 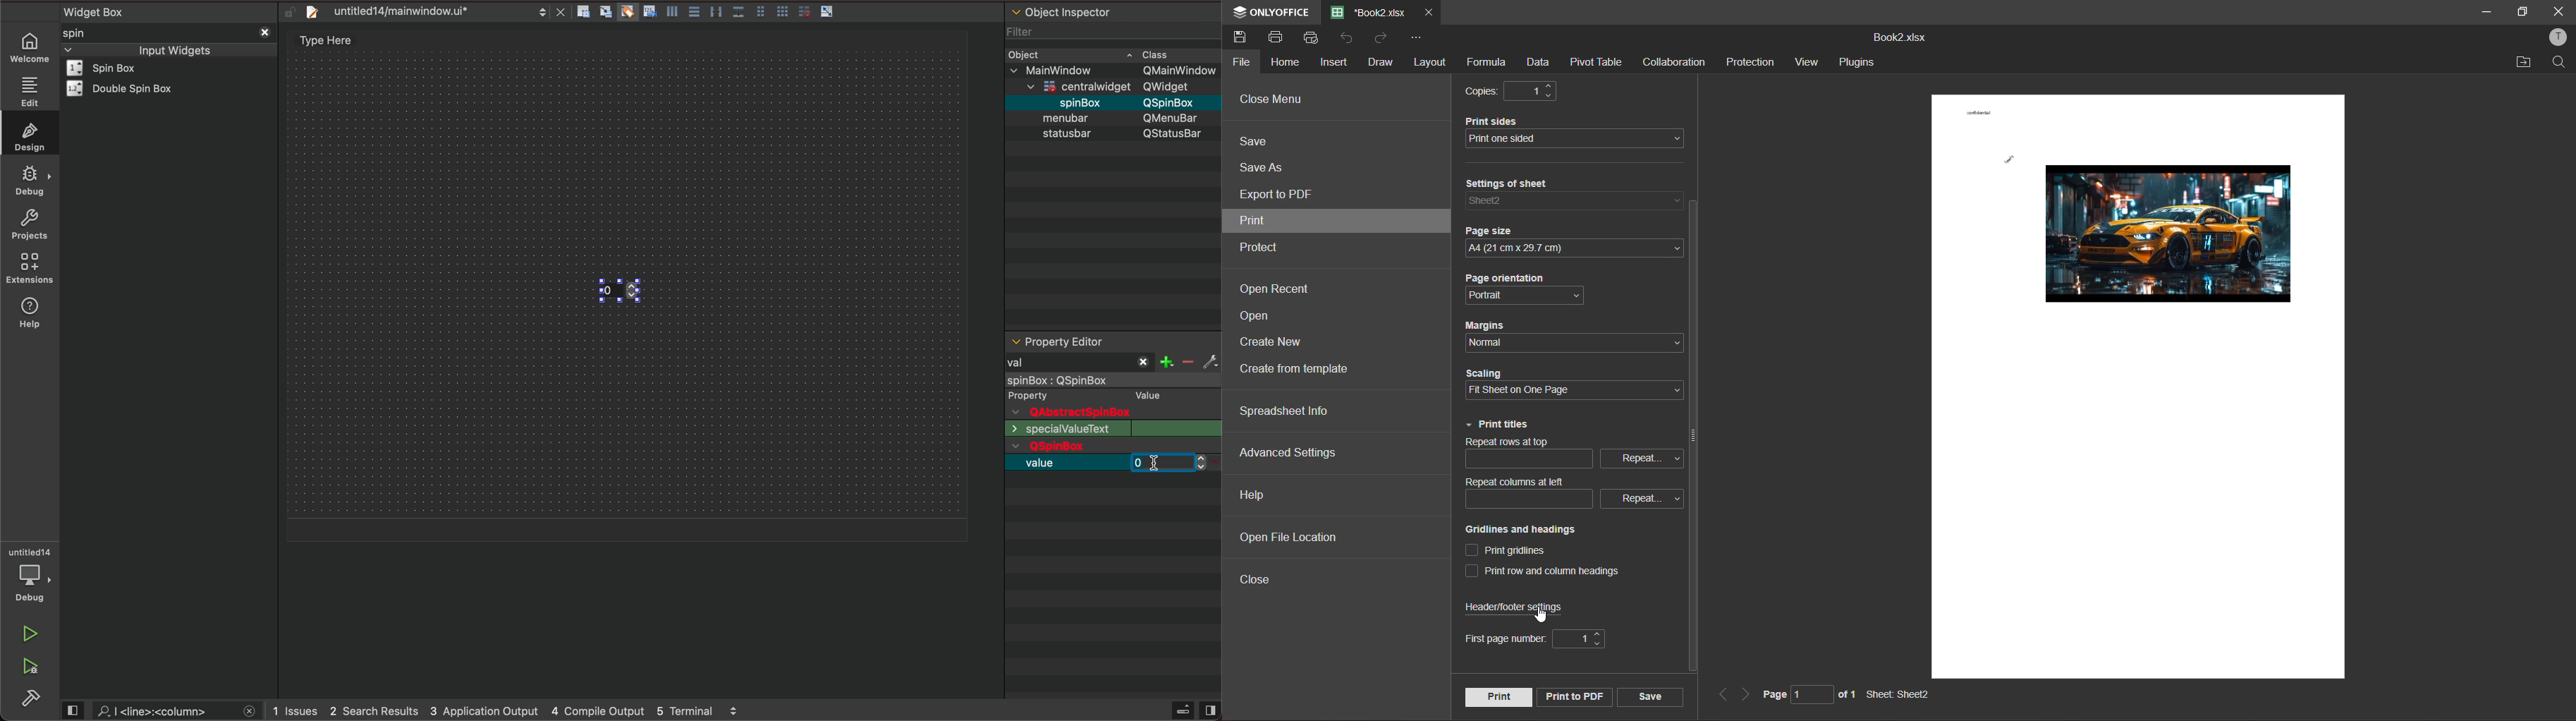 What do you see at coordinates (1238, 13) in the screenshot?
I see `icon` at bounding box center [1238, 13].